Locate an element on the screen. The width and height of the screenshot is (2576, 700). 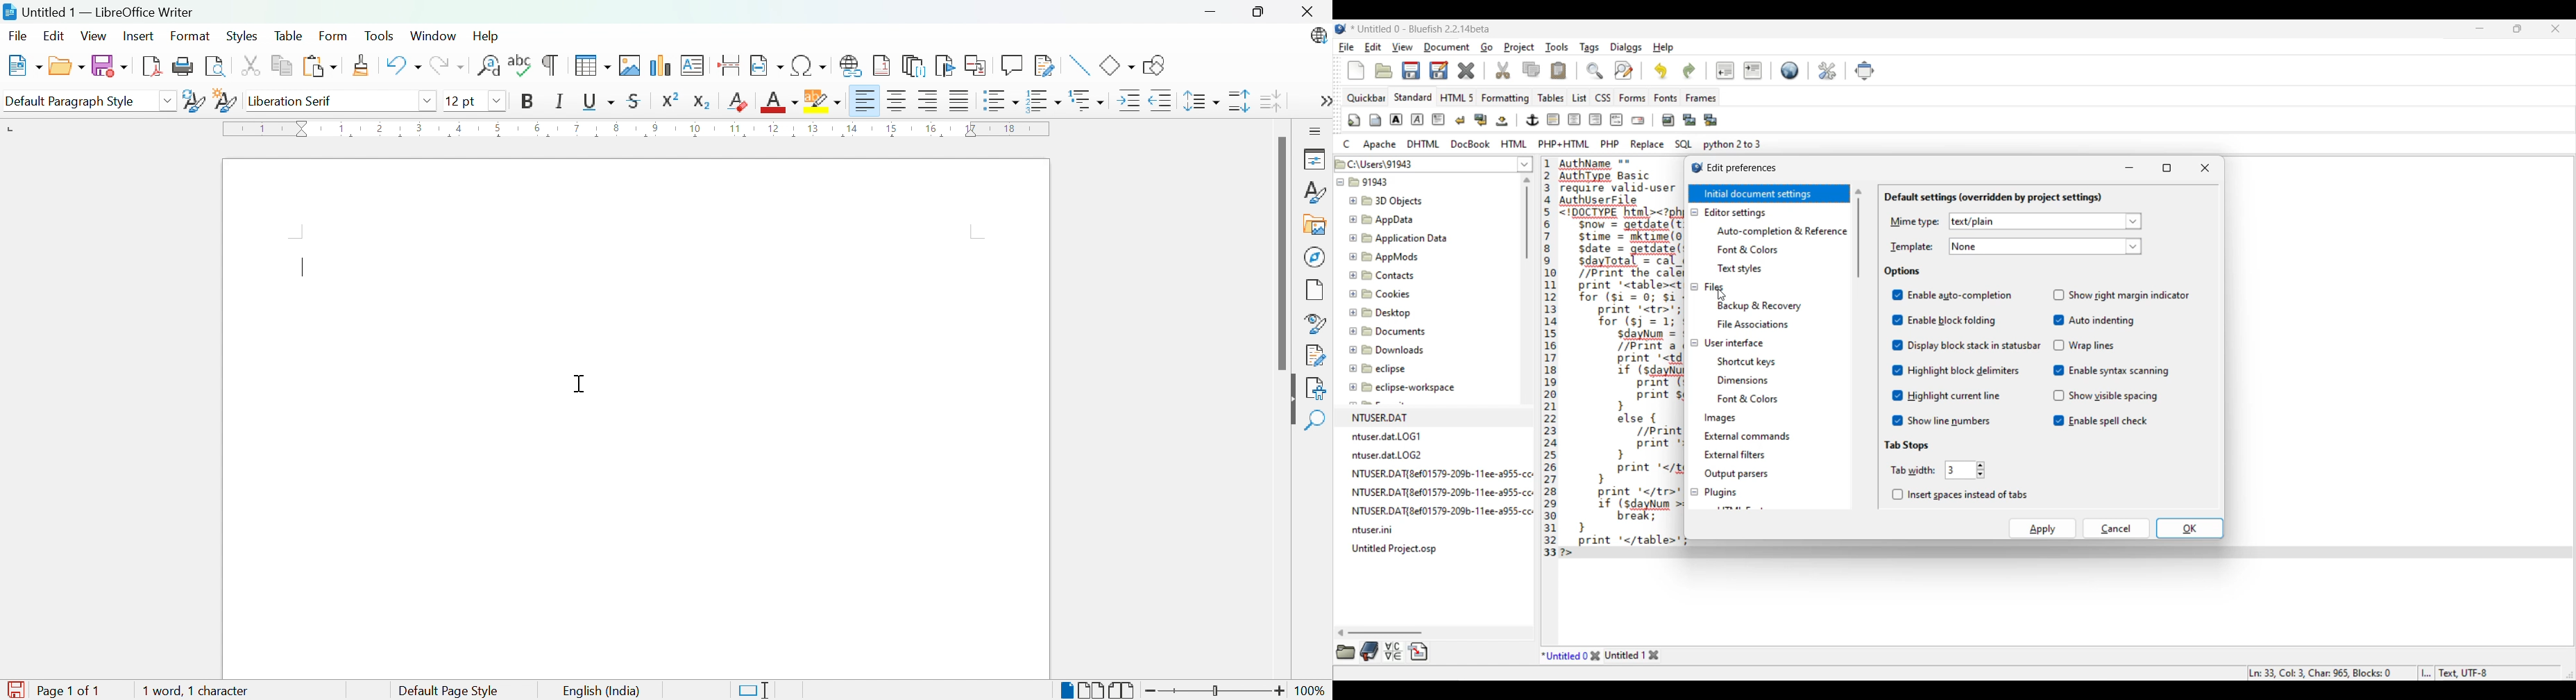
Insert cross-reference is located at coordinates (975, 65).